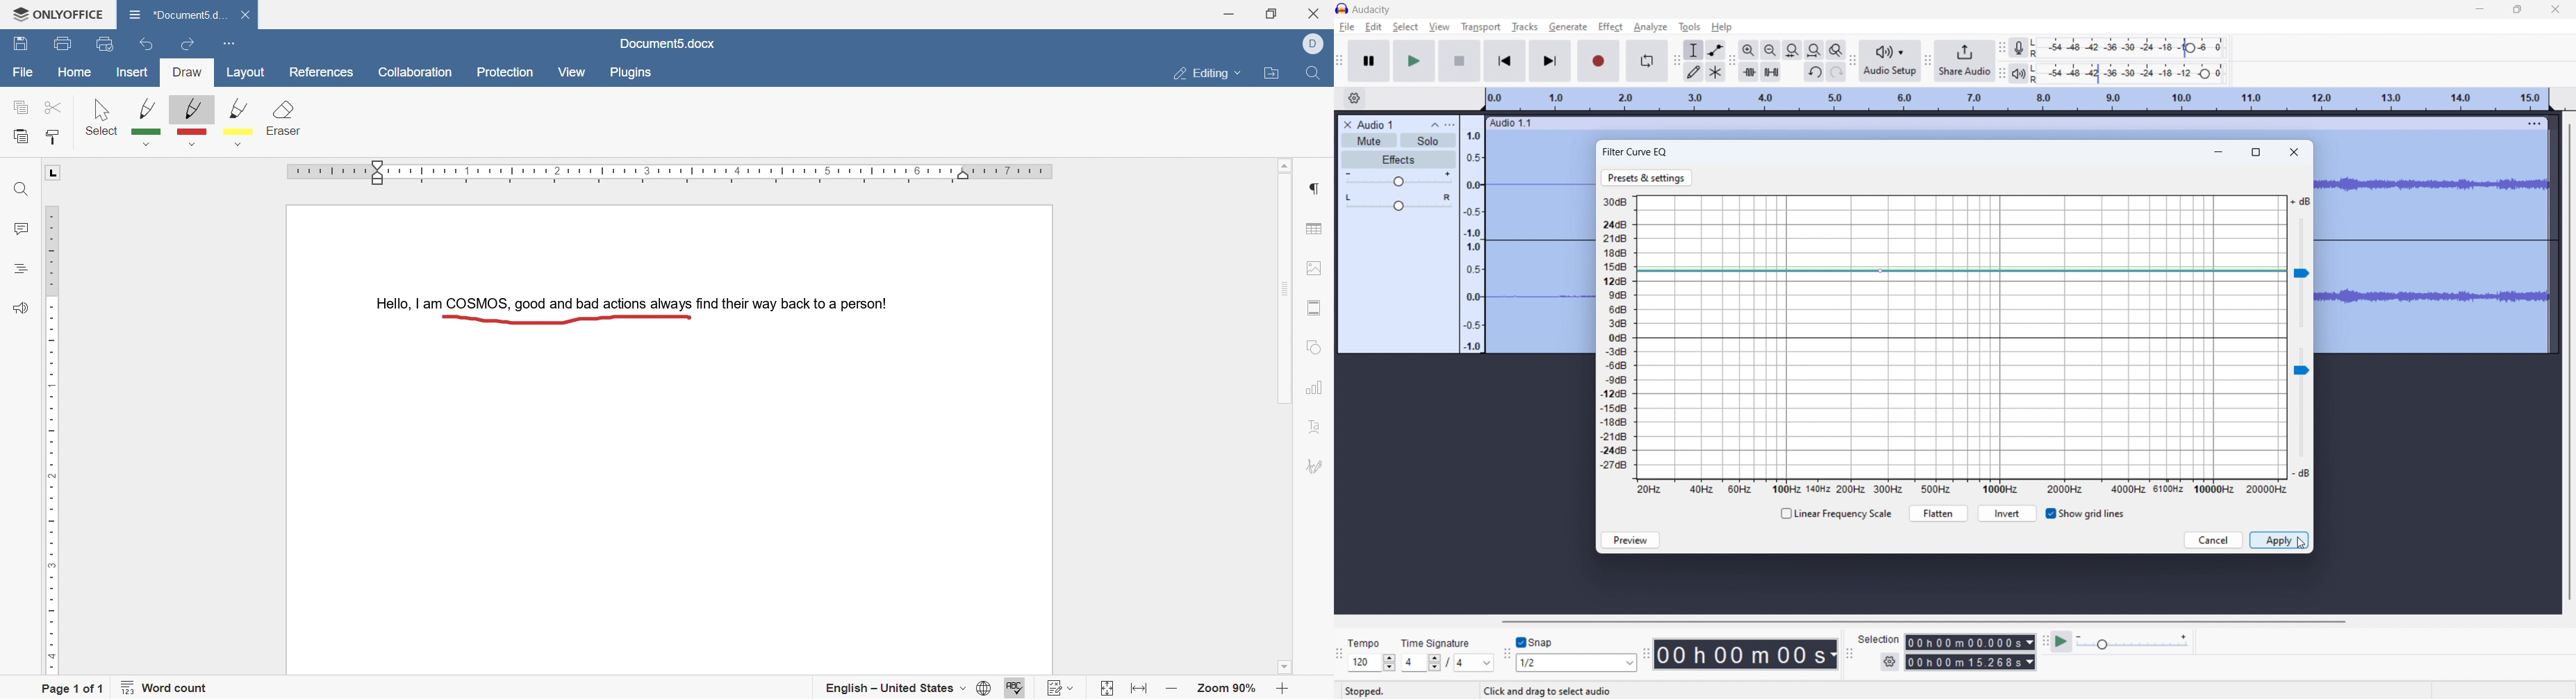 This screenshot has height=700, width=2576. What do you see at coordinates (628, 301) in the screenshot?
I see `Hello, I am COSMIS, good and bad actions always find their way back to a person!` at bounding box center [628, 301].